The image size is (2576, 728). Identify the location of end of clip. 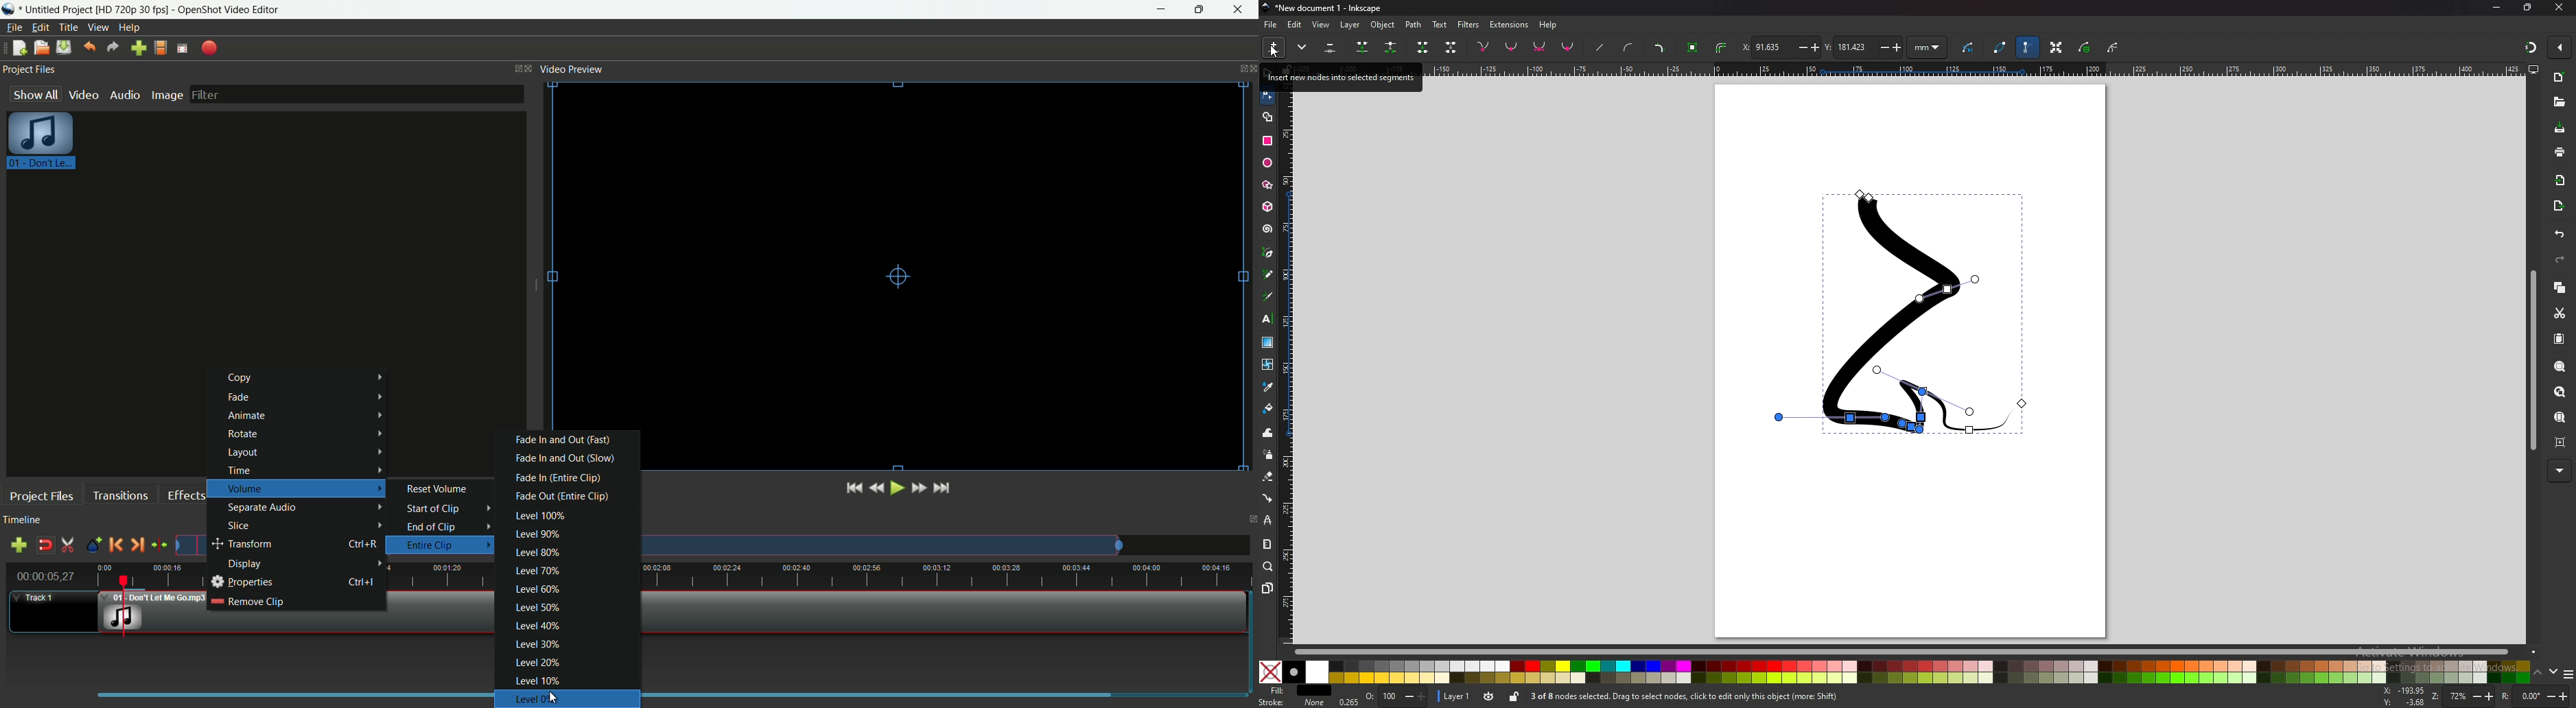
(449, 527).